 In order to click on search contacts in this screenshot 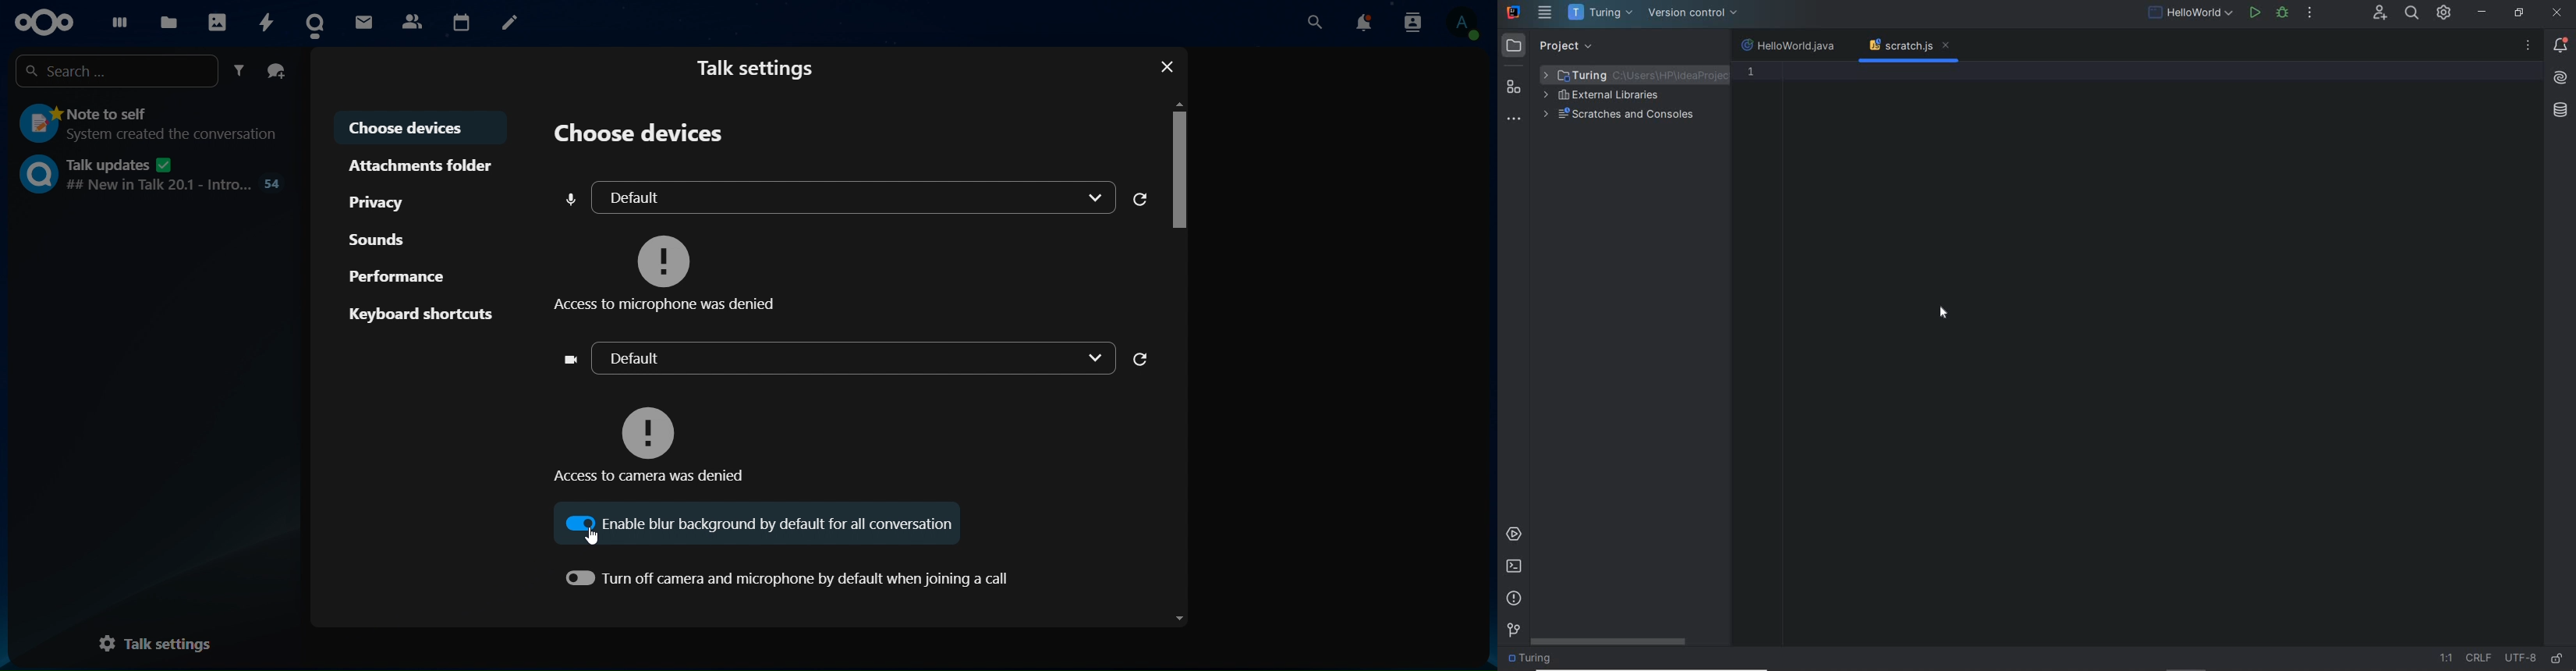, I will do `click(1314, 22)`.